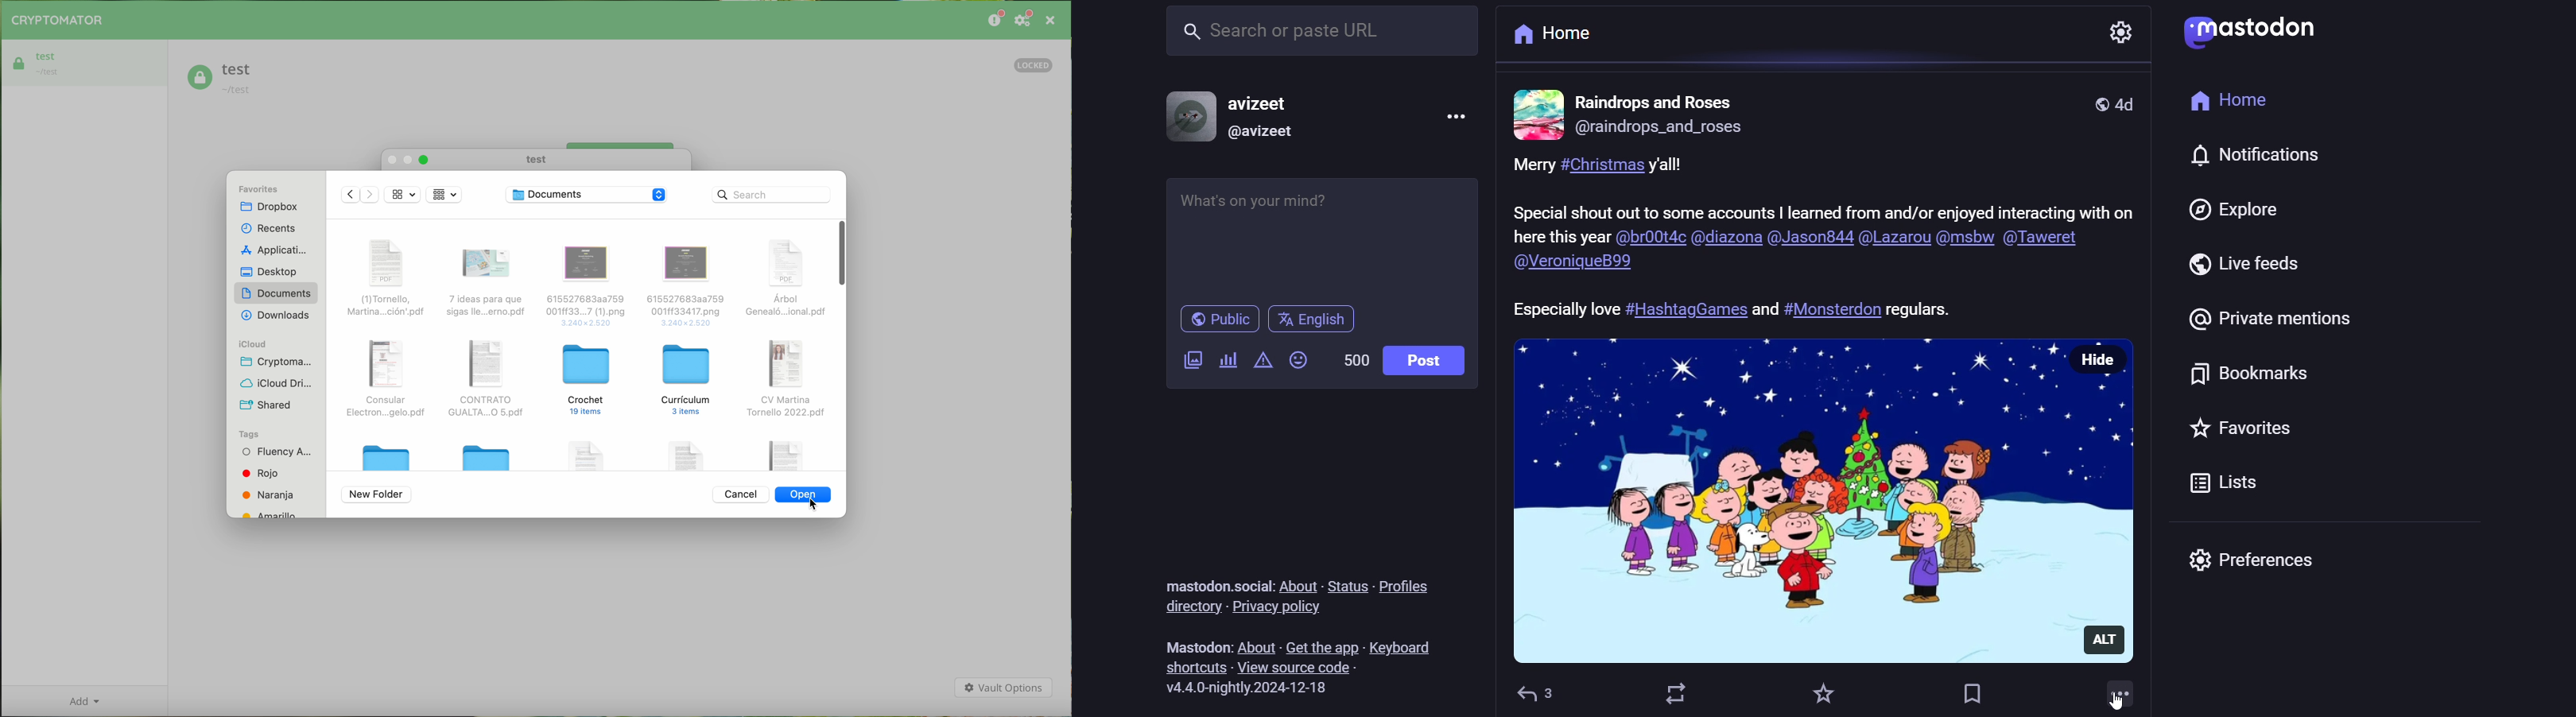 The image size is (2576, 728). I want to click on red, so click(262, 473).